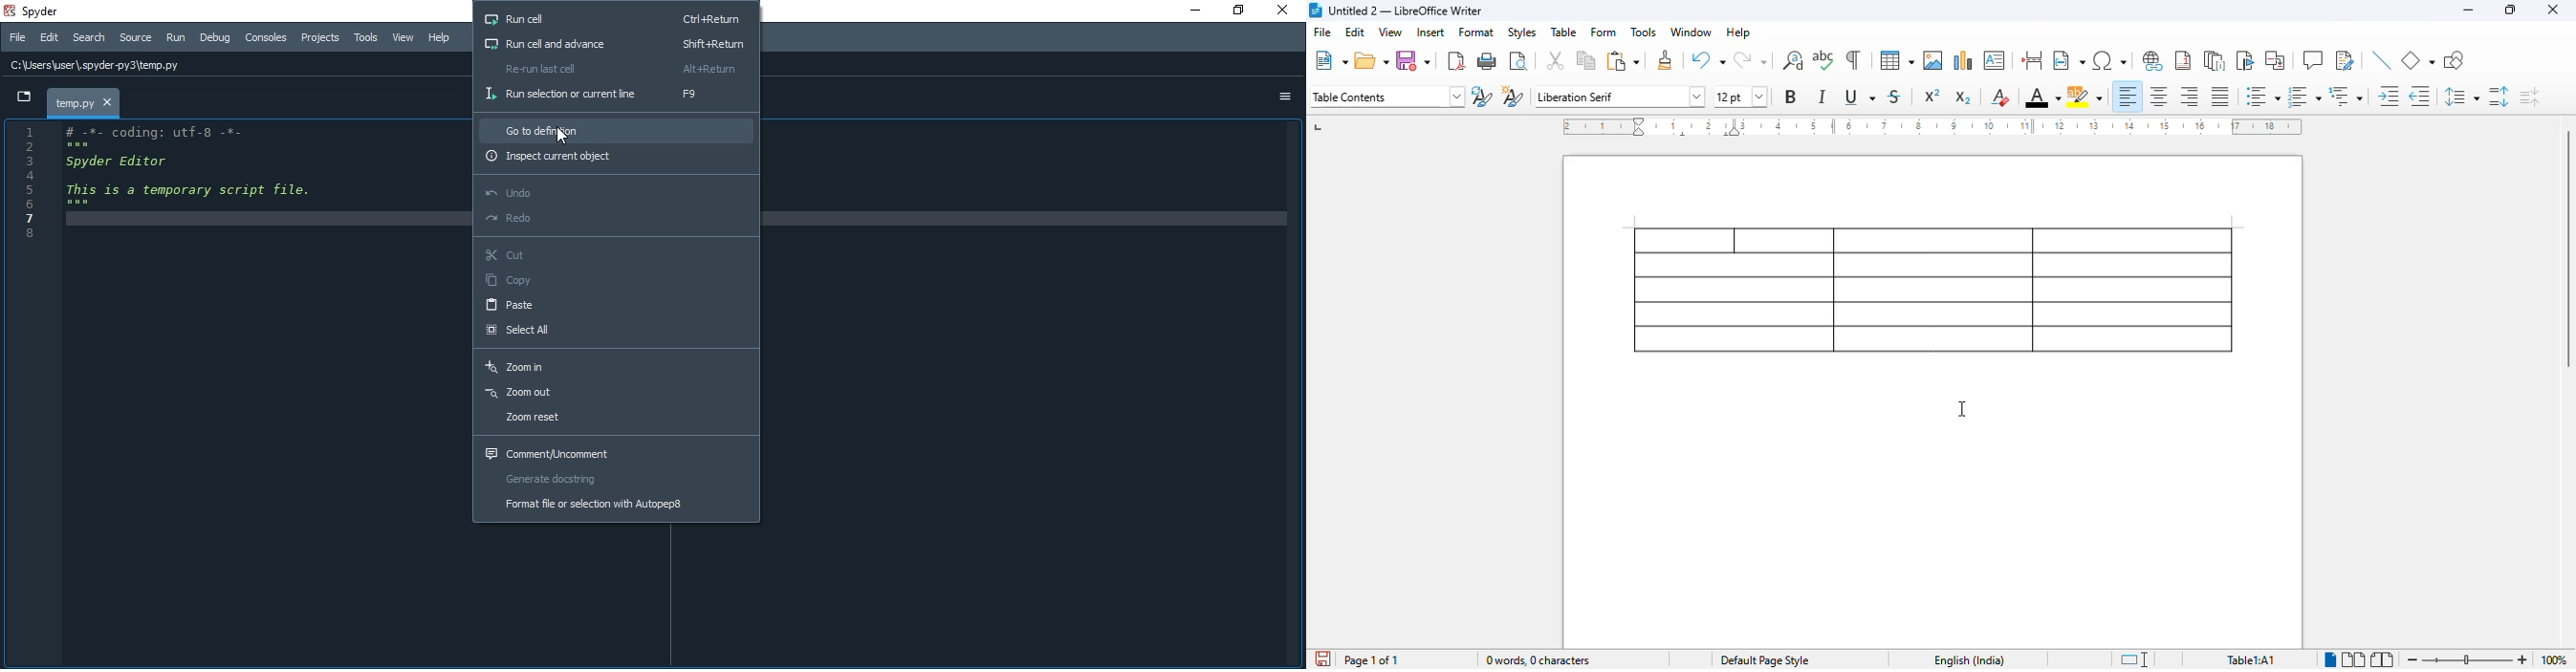 The height and width of the screenshot is (672, 2576). Describe the element at coordinates (2468, 10) in the screenshot. I see `minimize` at that location.